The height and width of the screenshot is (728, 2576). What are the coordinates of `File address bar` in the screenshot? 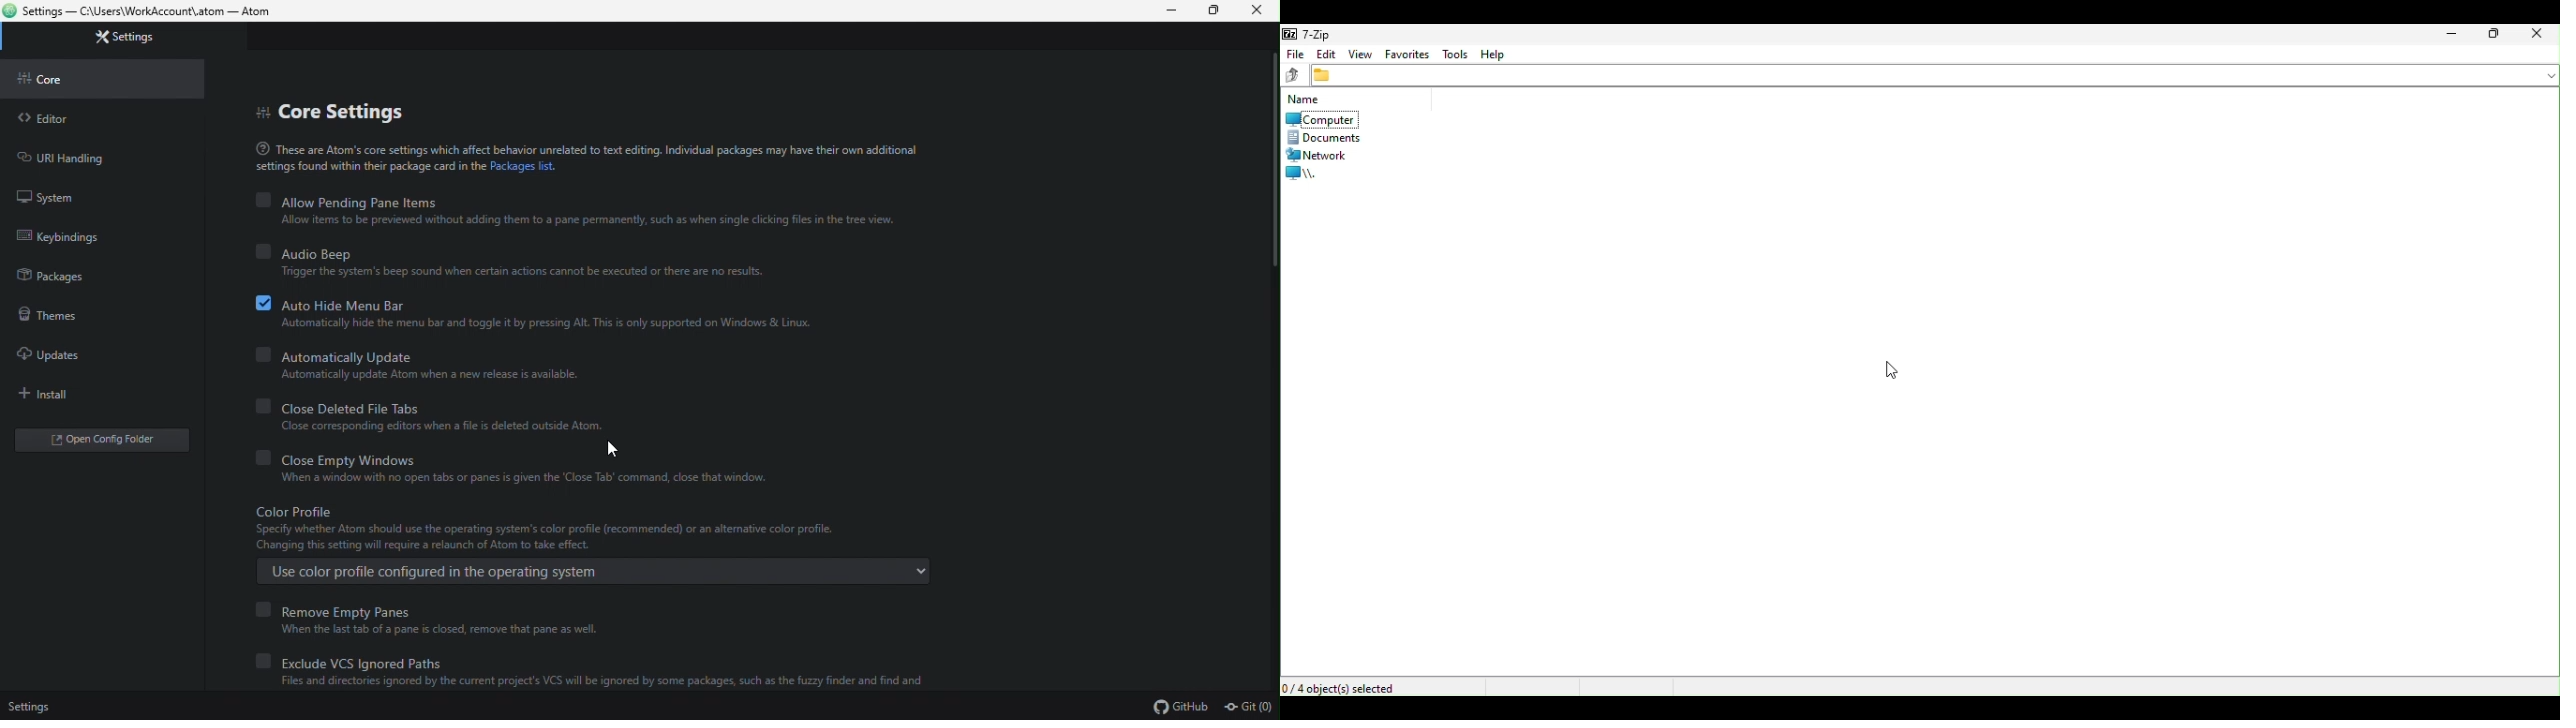 It's located at (1935, 75).